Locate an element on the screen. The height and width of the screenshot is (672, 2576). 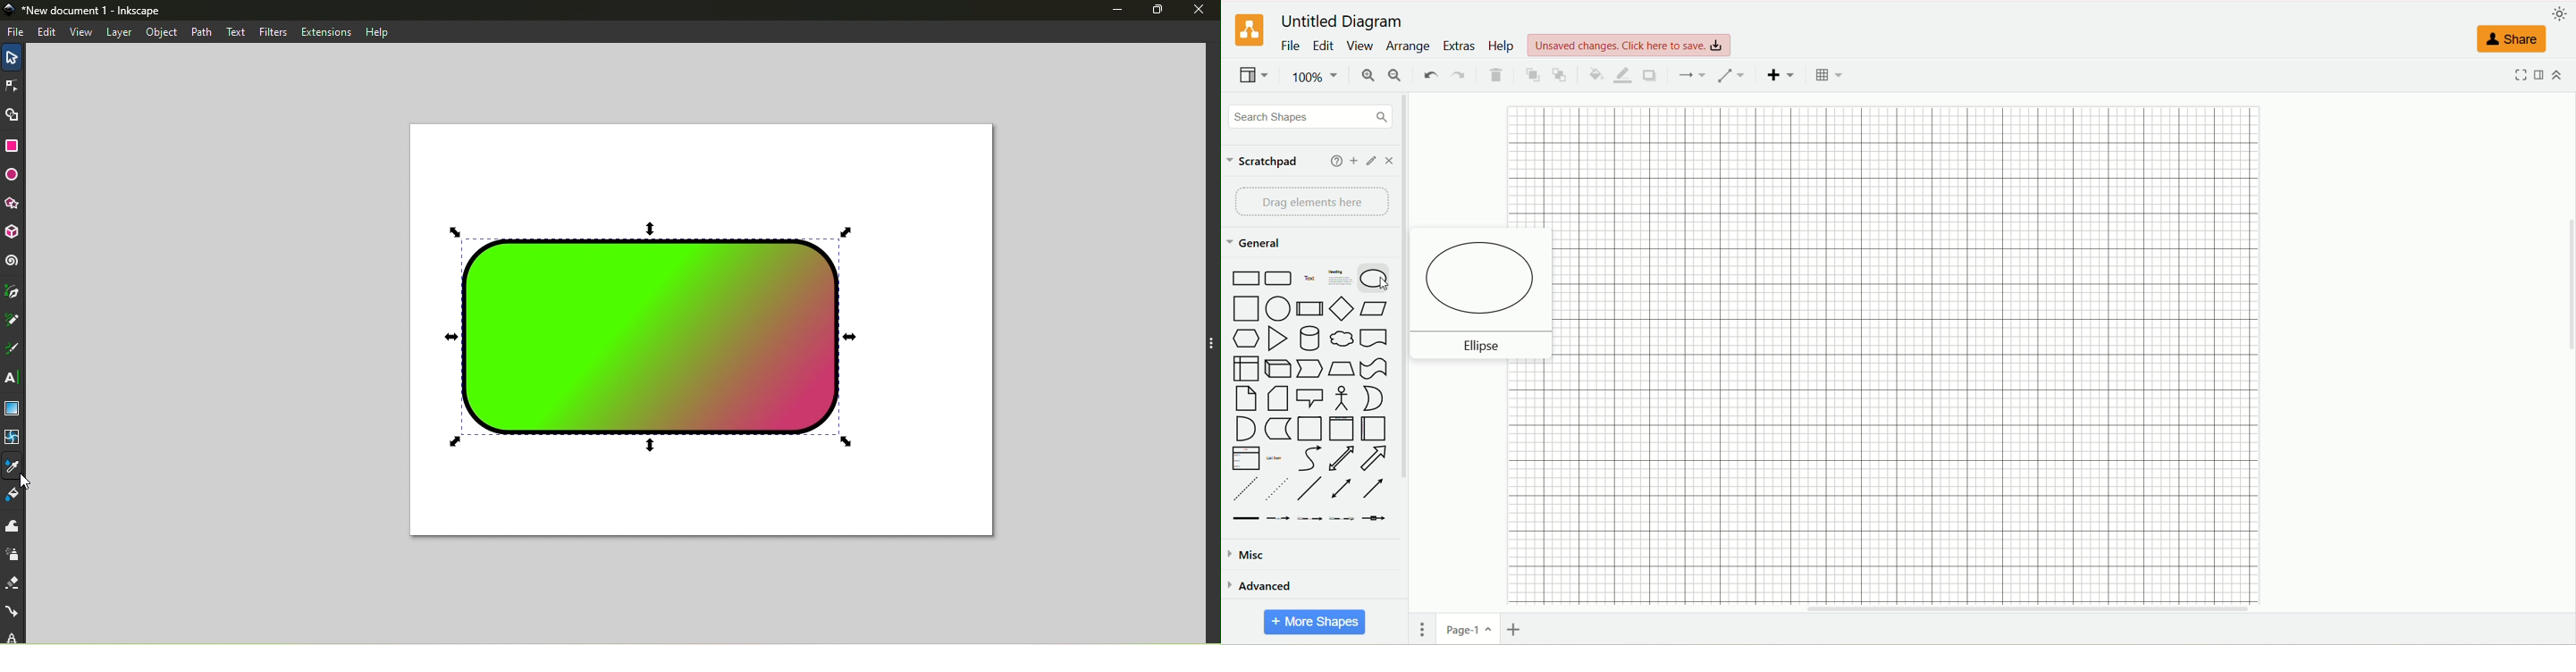
diamond is located at coordinates (1342, 308).